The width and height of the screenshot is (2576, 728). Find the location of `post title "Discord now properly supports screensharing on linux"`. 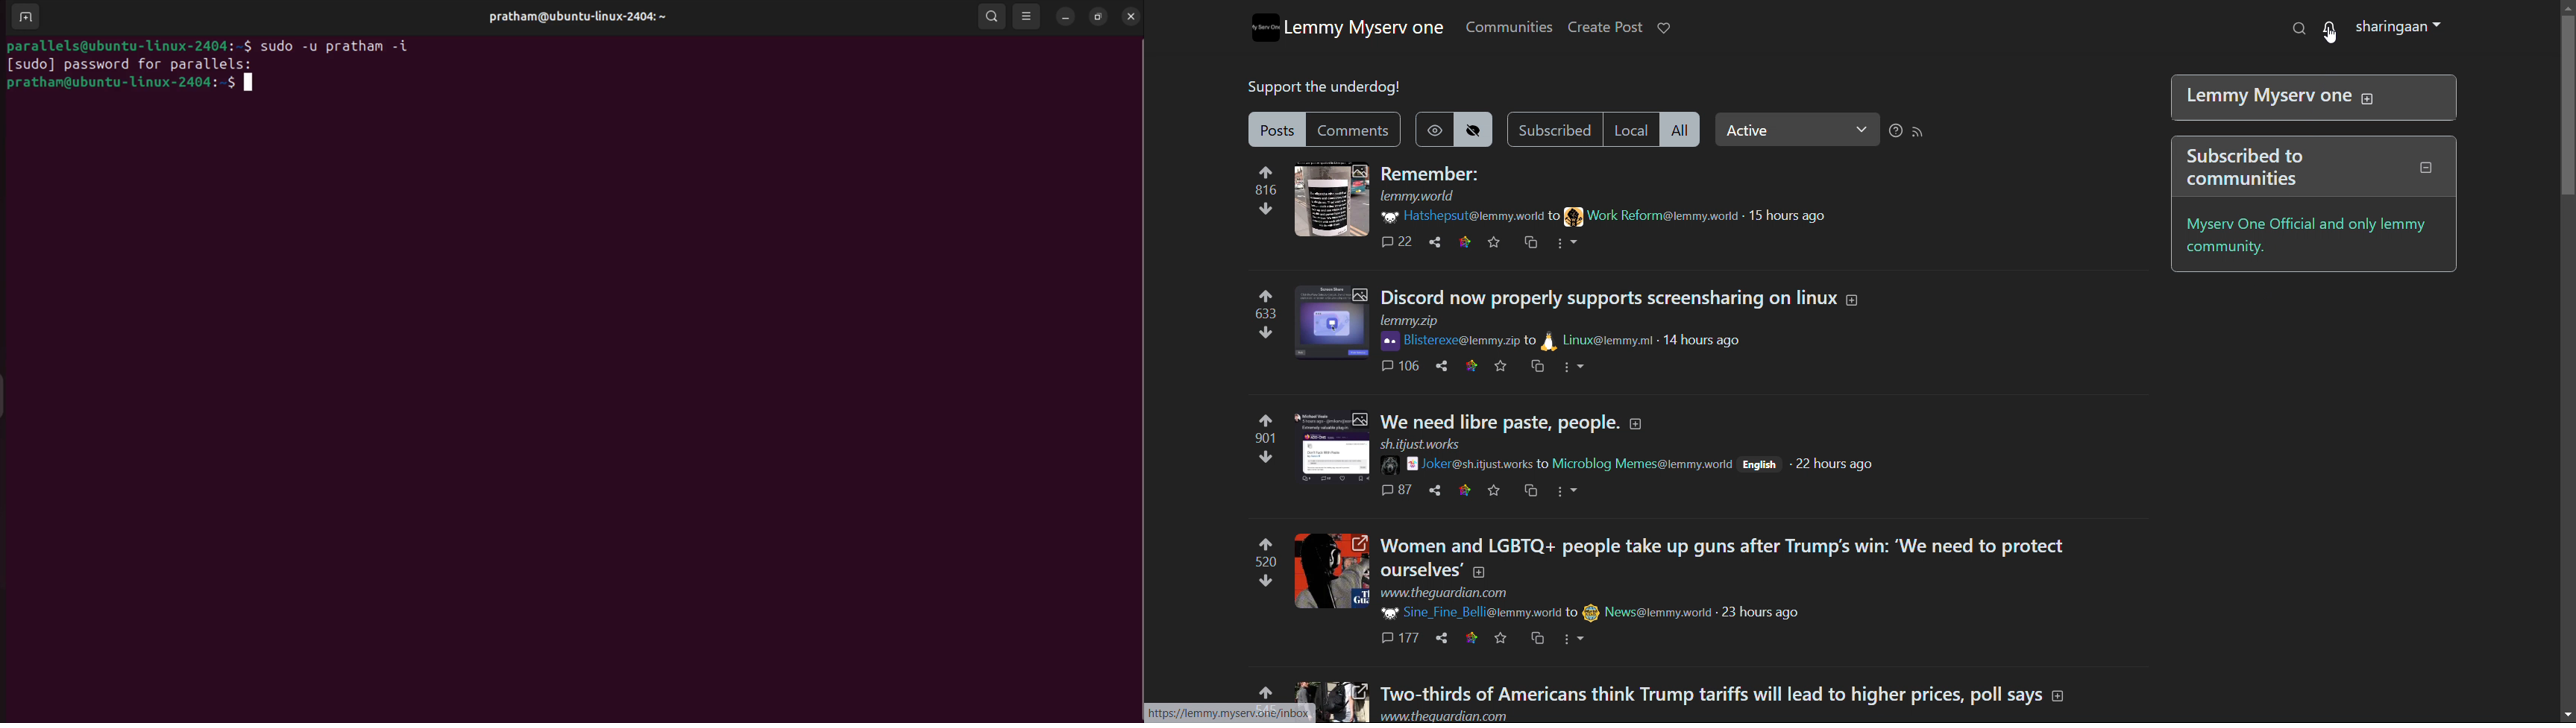

post title "Discord now properly supports screensharing on linux" is located at coordinates (1611, 298).